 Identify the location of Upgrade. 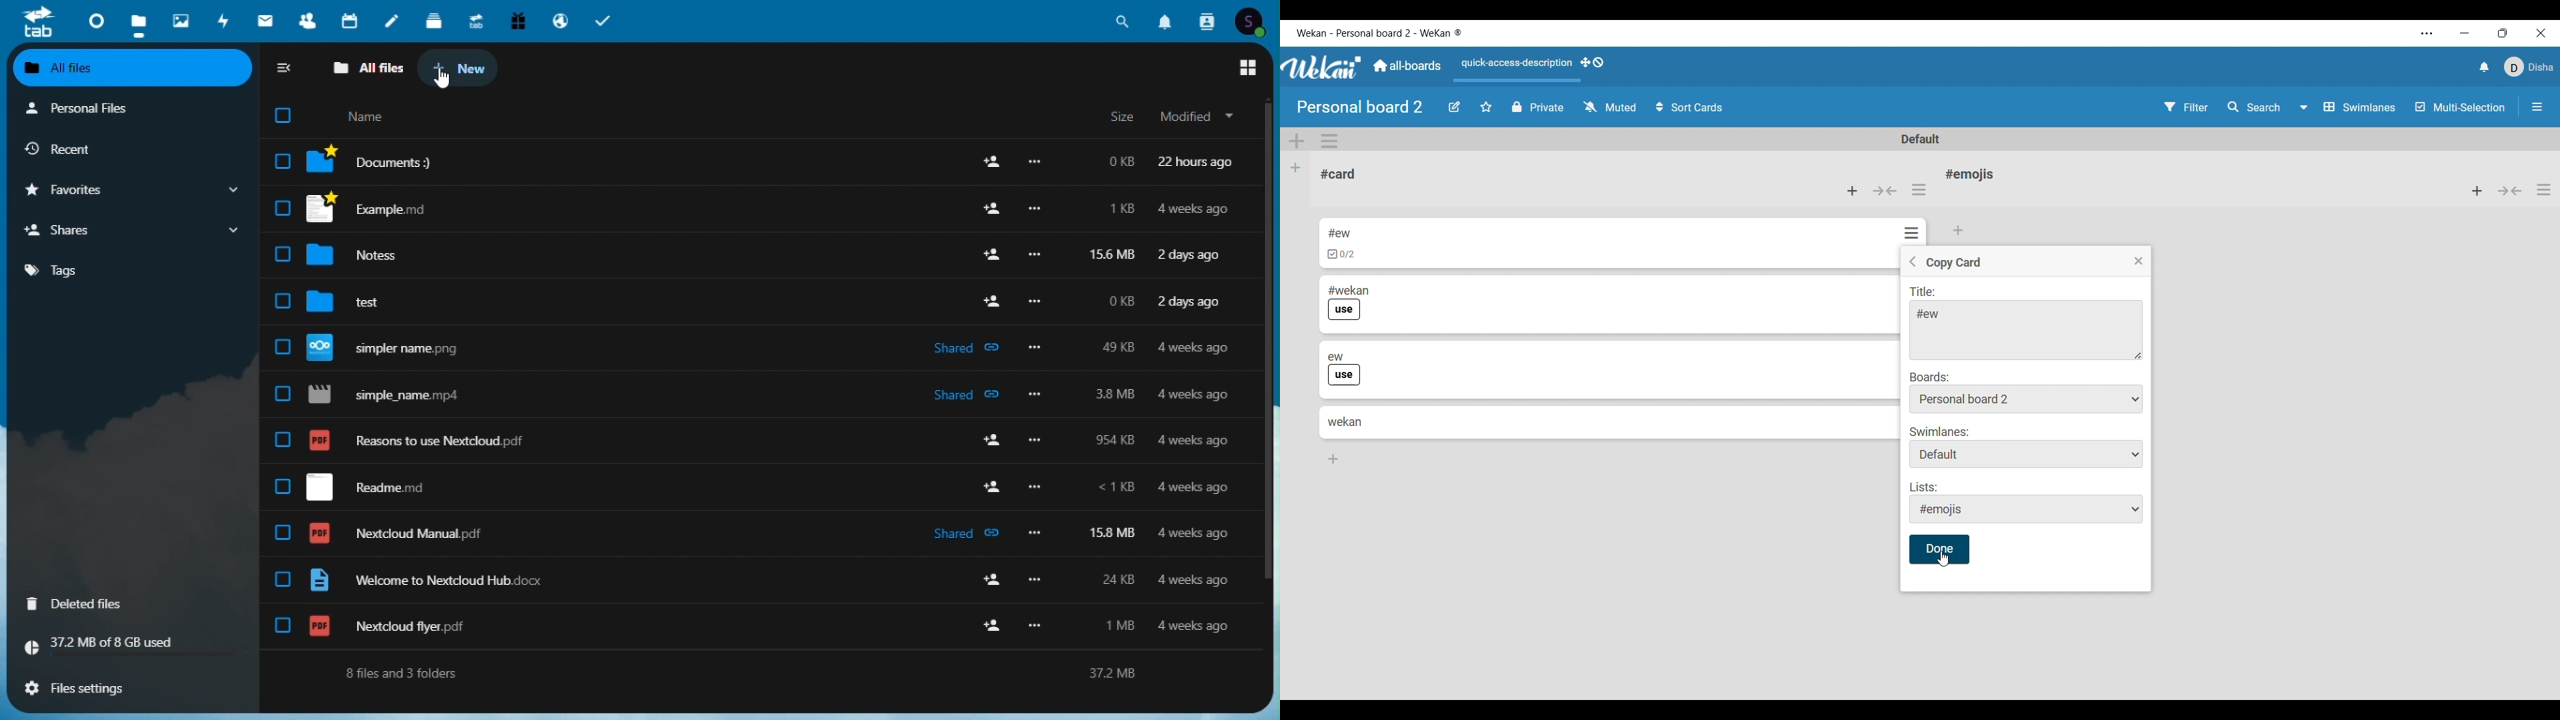
(476, 20).